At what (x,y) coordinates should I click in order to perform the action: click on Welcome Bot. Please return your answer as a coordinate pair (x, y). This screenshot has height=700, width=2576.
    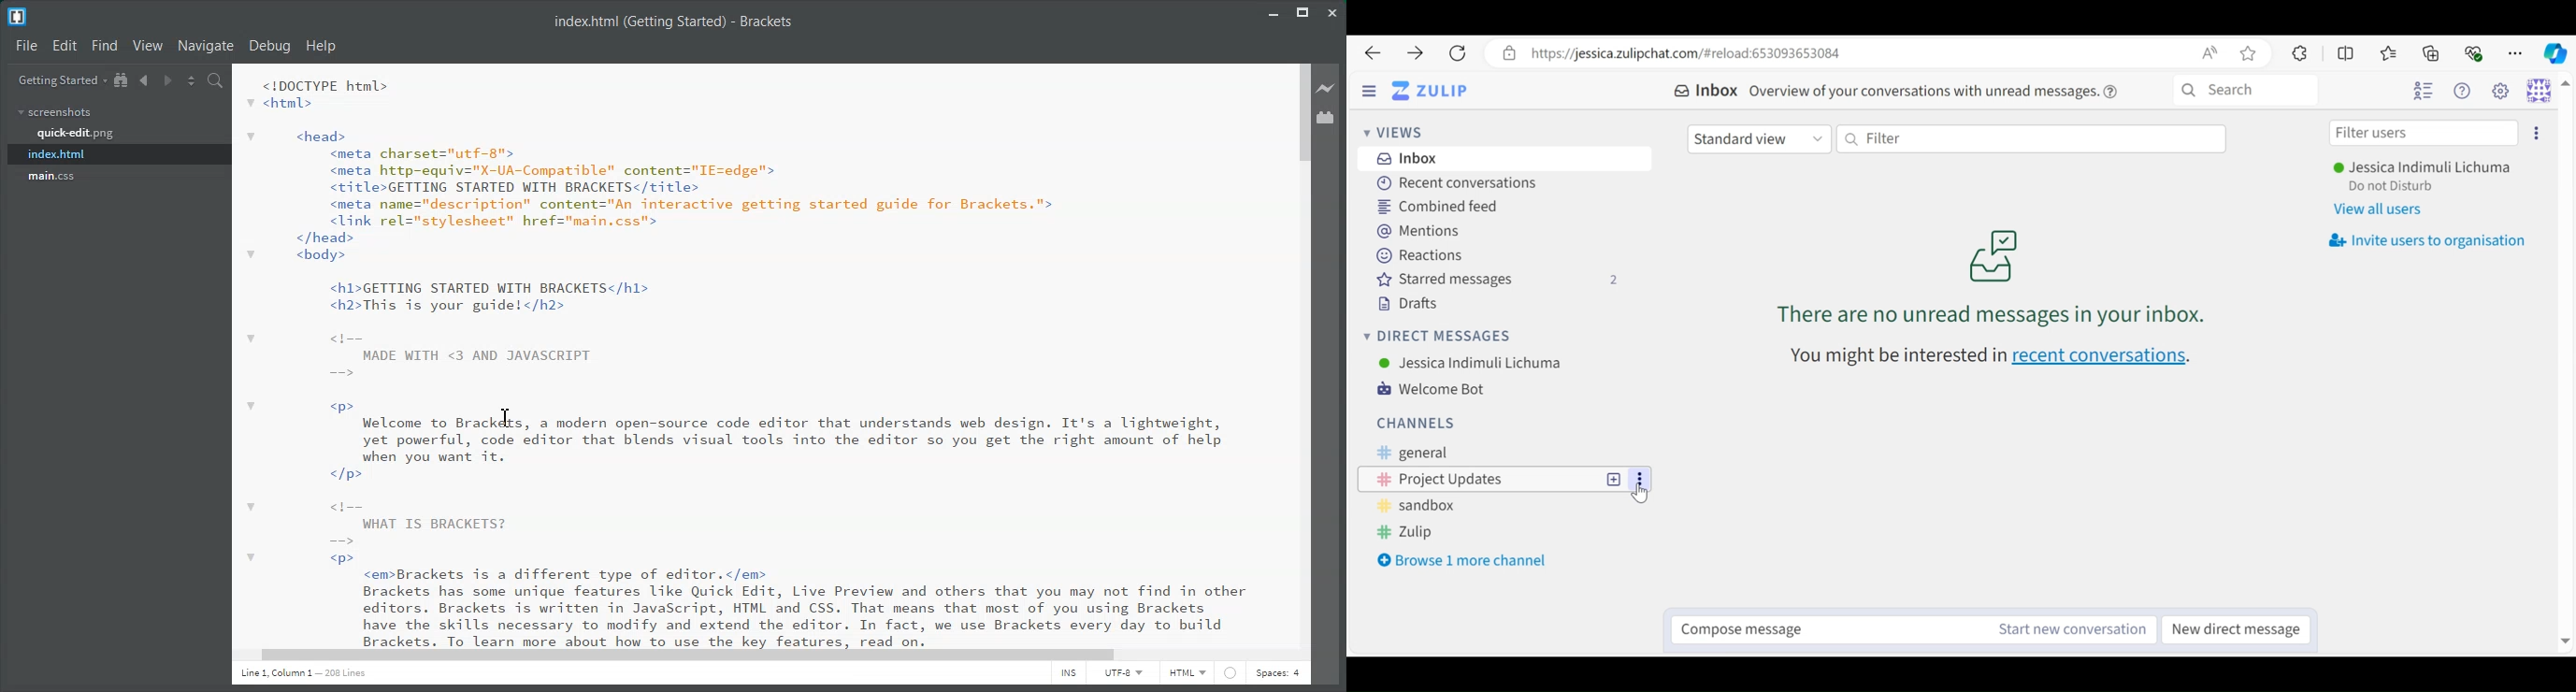
    Looking at the image, I should click on (1439, 390).